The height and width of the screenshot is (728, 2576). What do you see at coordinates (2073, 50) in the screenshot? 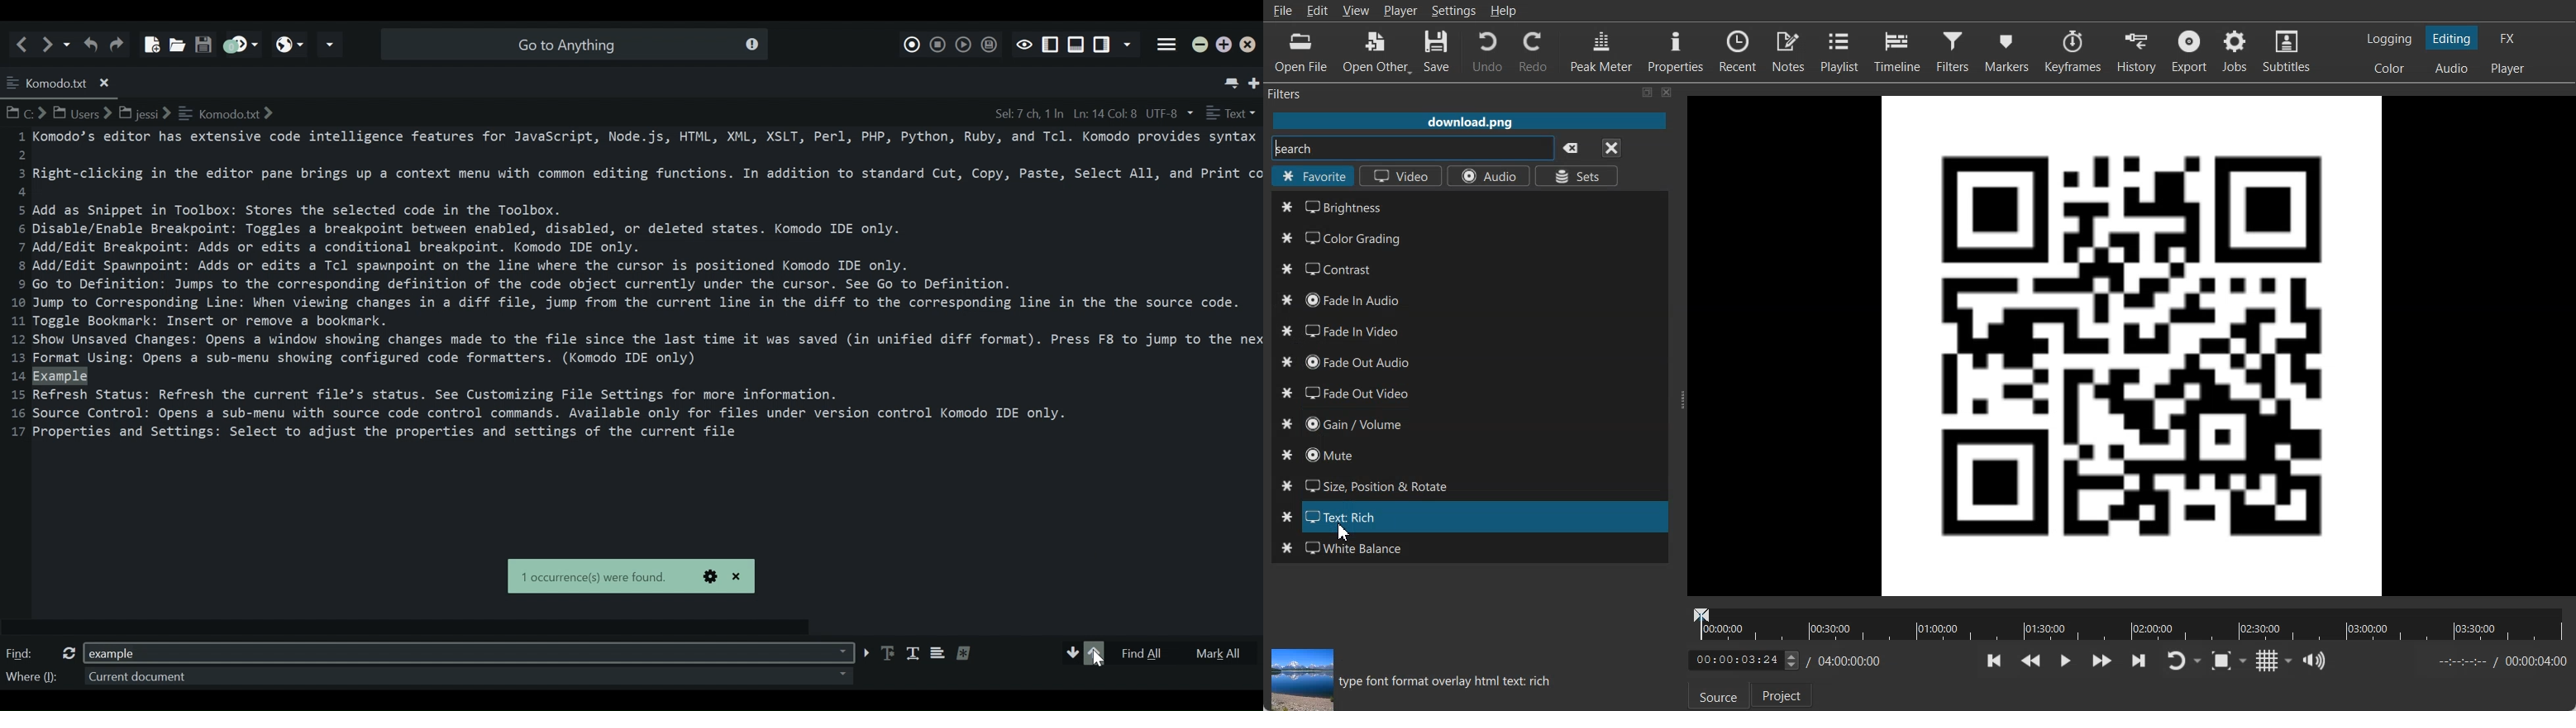
I see `Keyframes` at bounding box center [2073, 50].